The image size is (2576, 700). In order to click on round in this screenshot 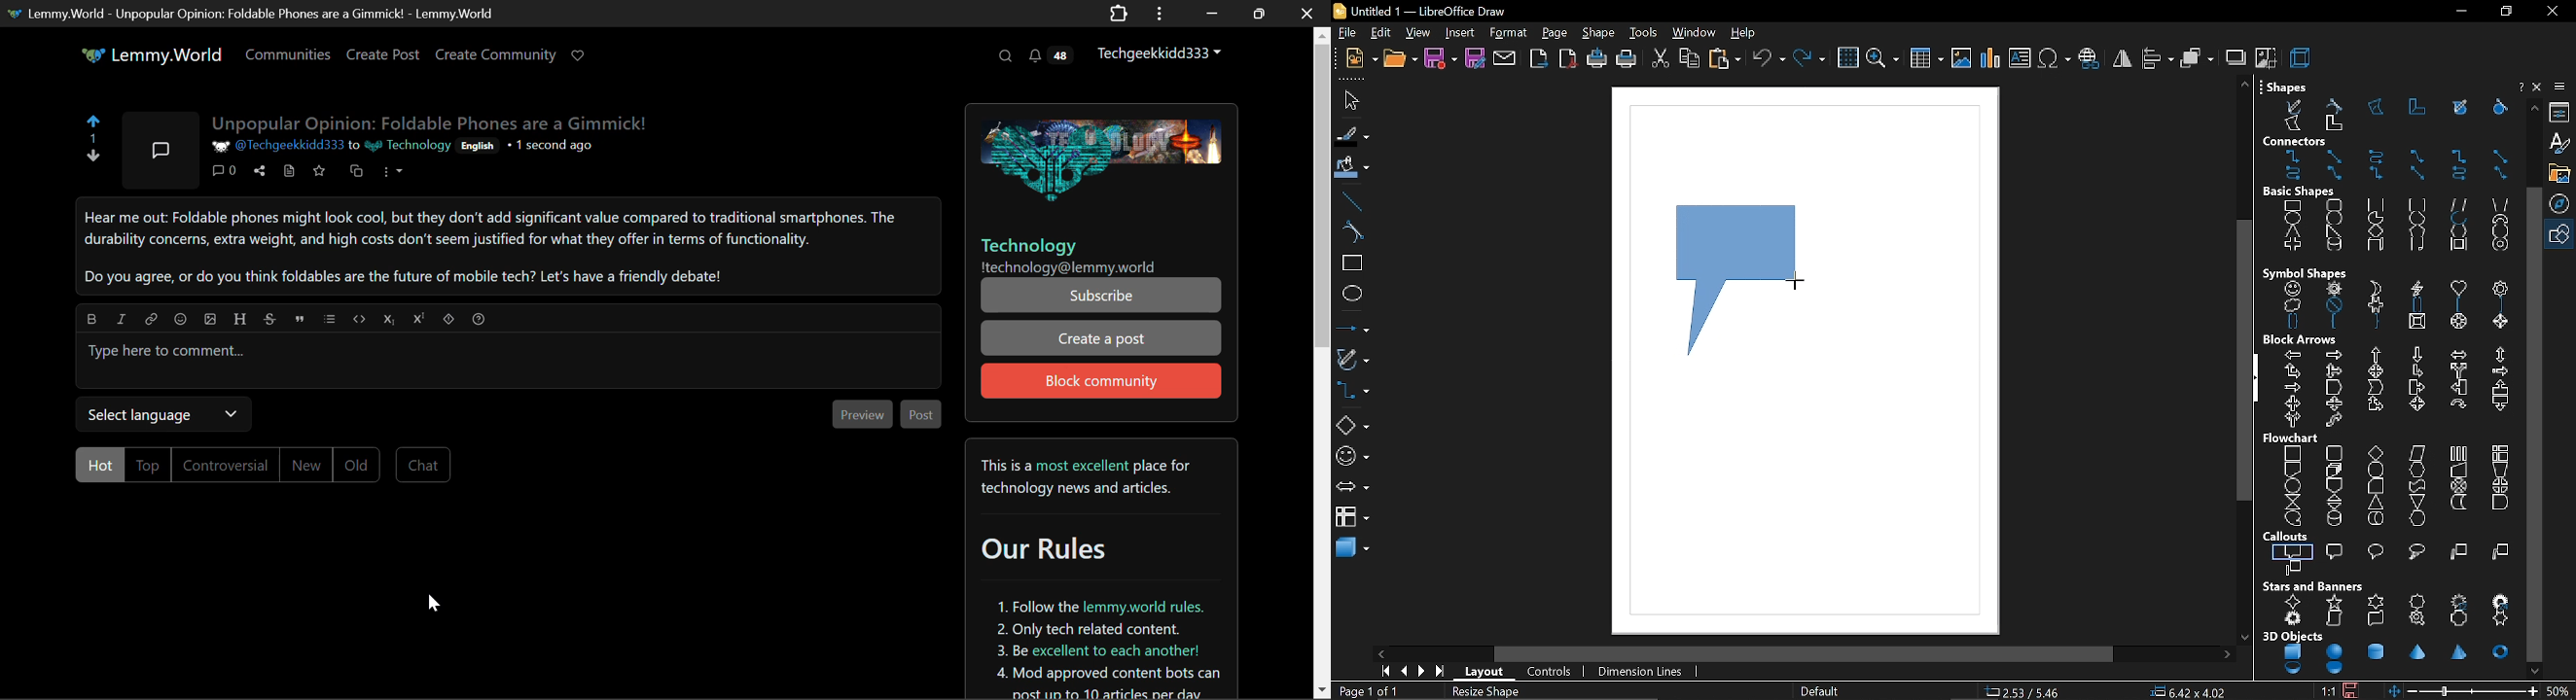, I will do `click(2378, 550)`.